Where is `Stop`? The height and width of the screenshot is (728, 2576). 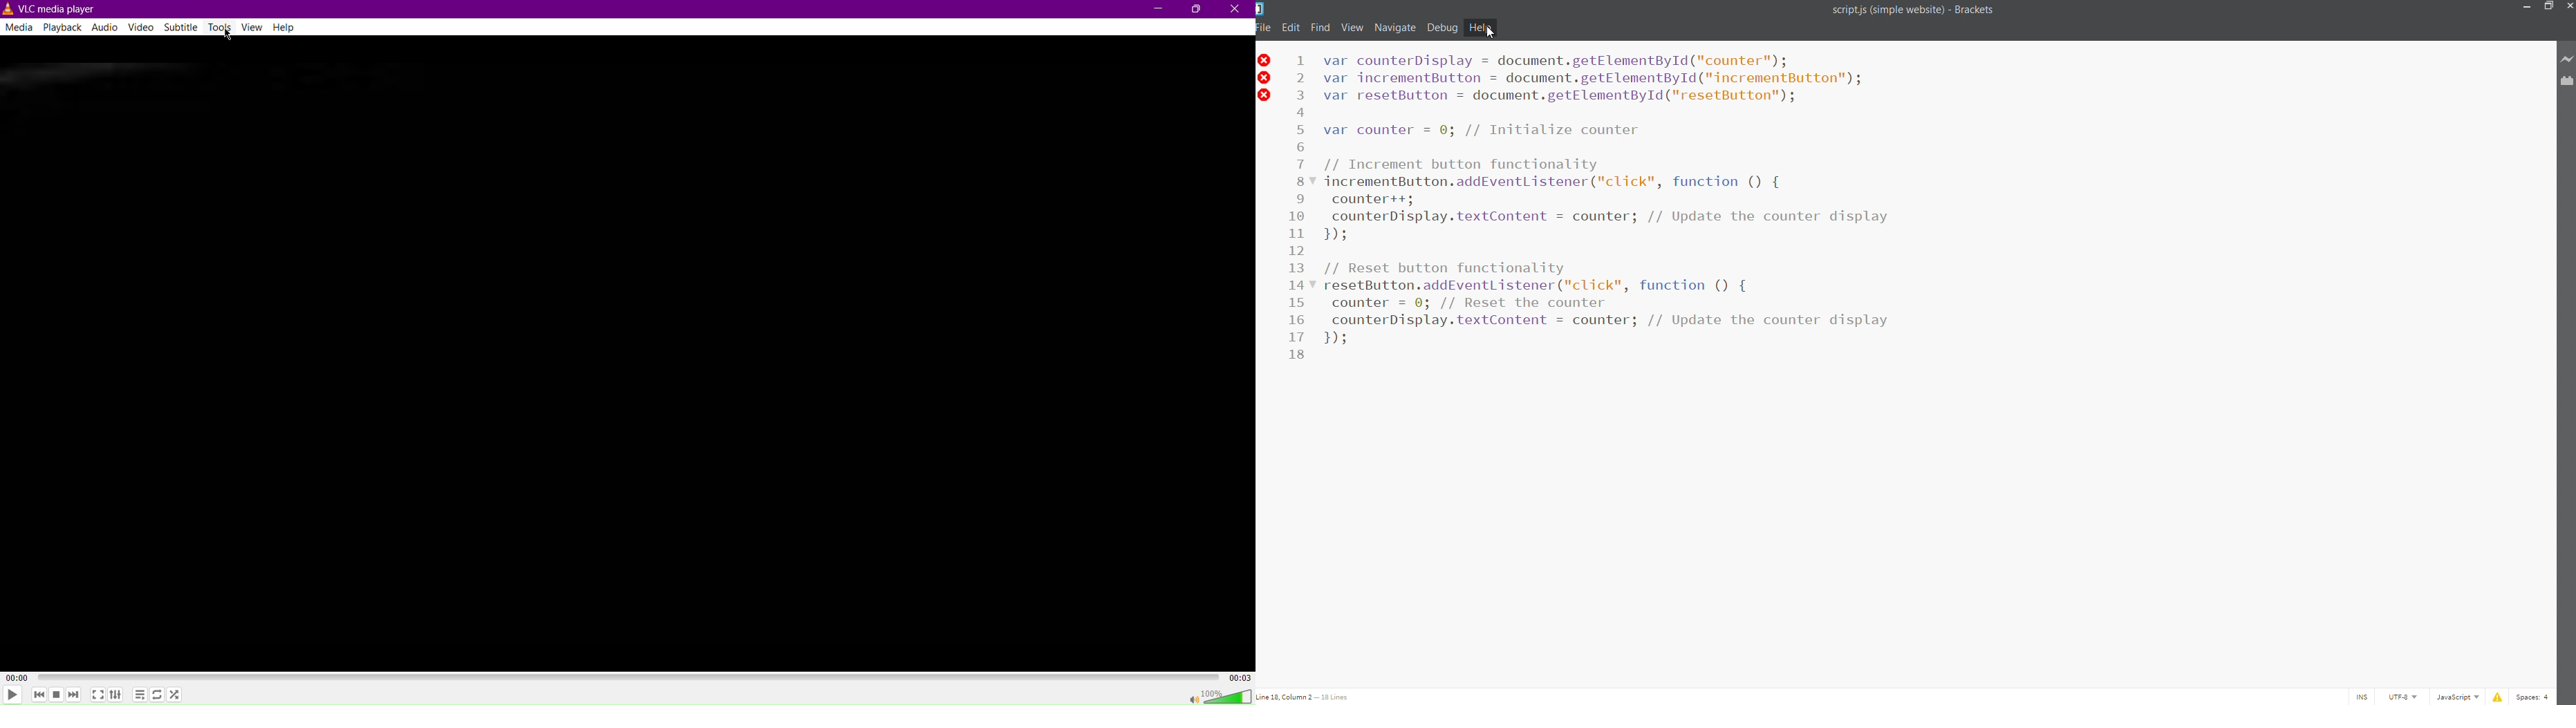
Stop is located at coordinates (57, 694).